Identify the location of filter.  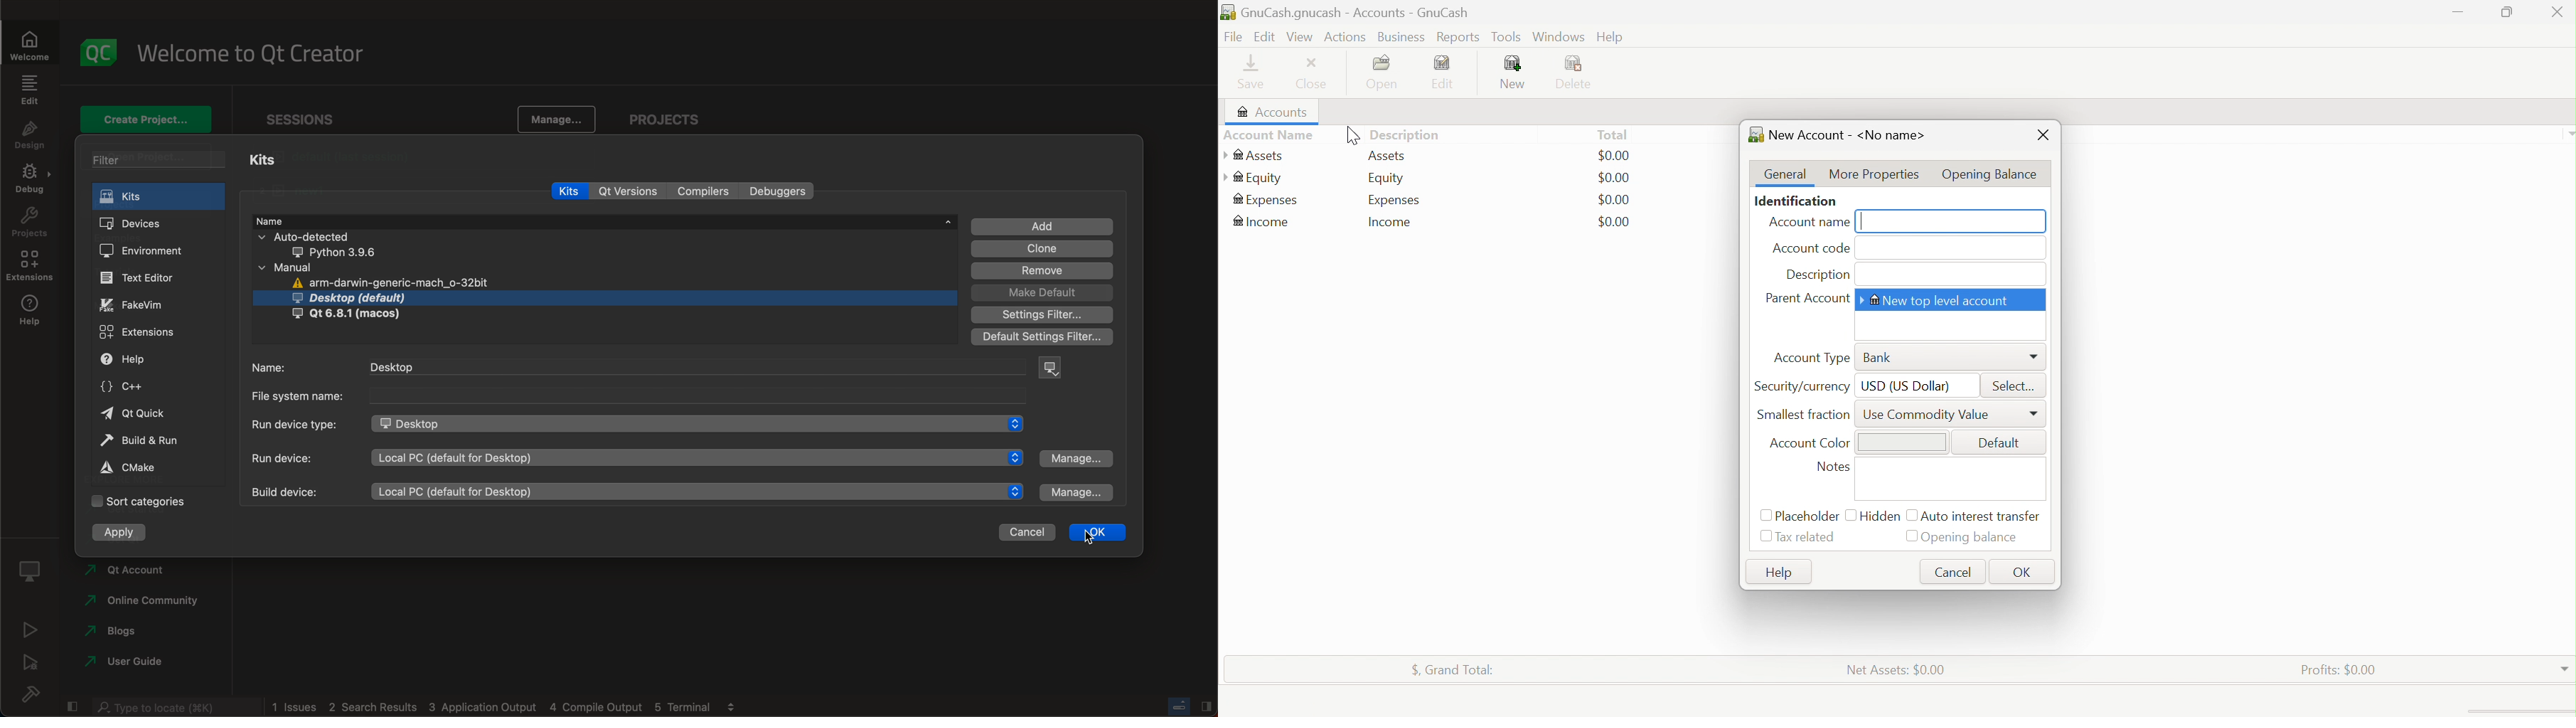
(161, 160).